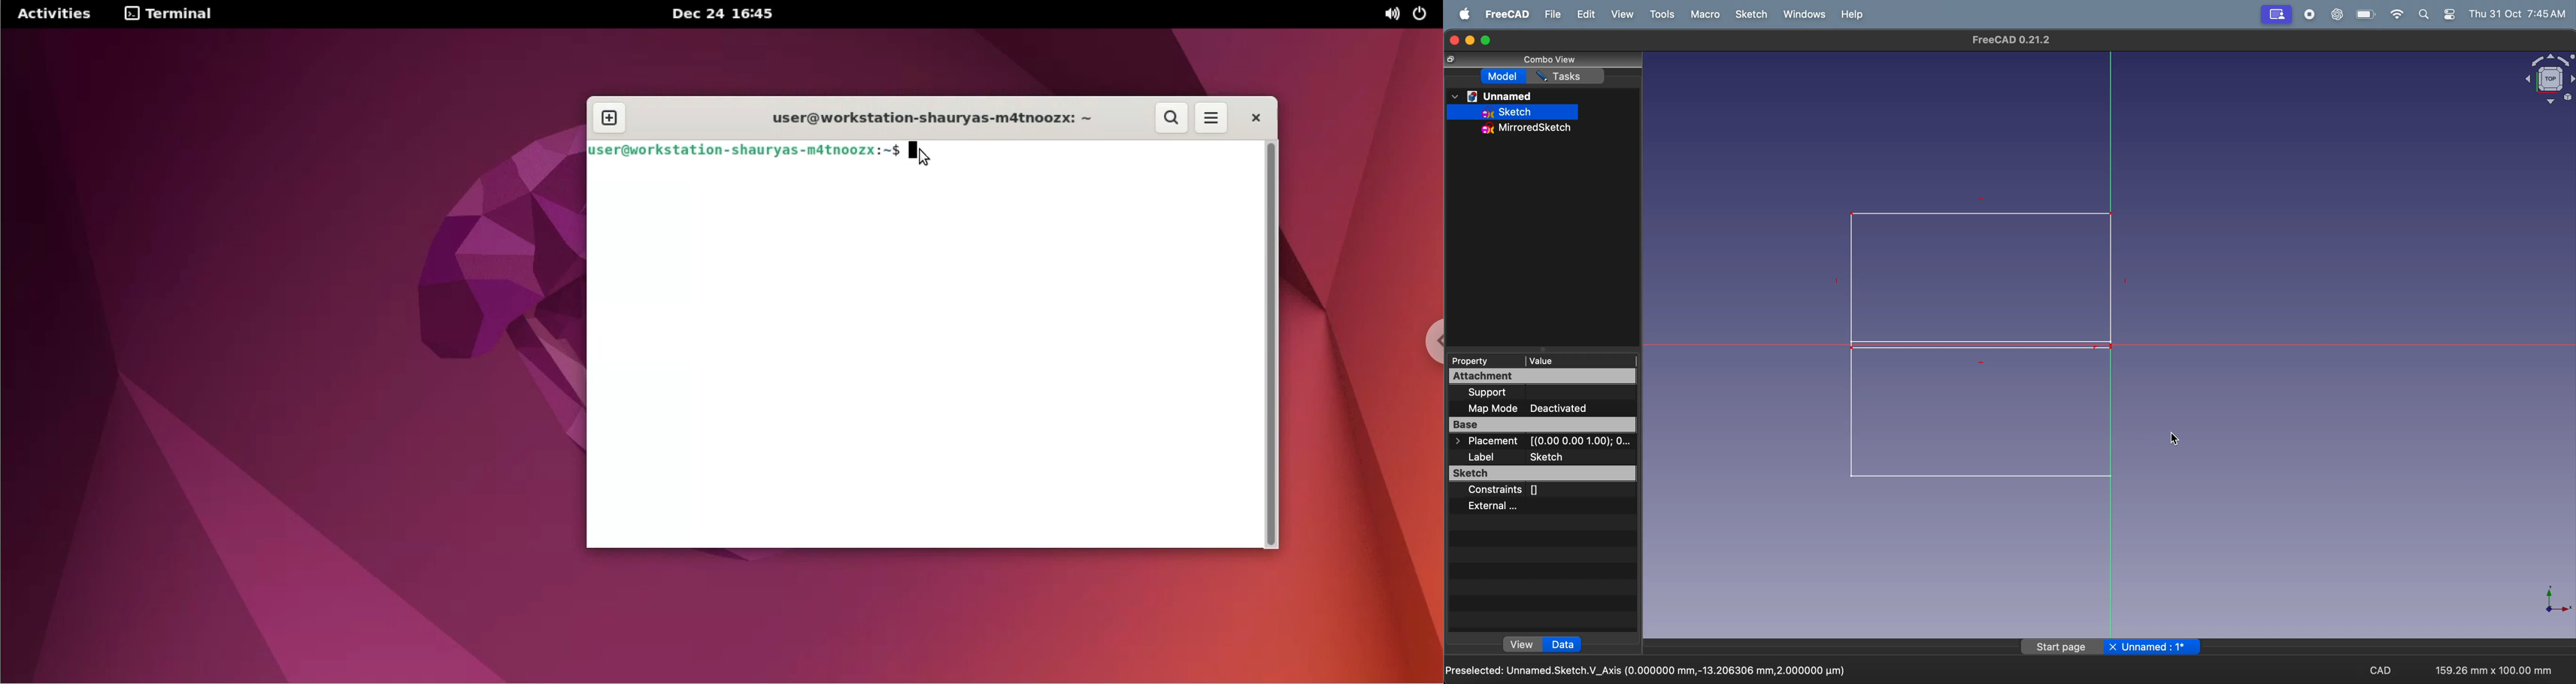 The image size is (2576, 700). Describe the element at coordinates (1522, 130) in the screenshot. I see `mirror sketch` at that location.